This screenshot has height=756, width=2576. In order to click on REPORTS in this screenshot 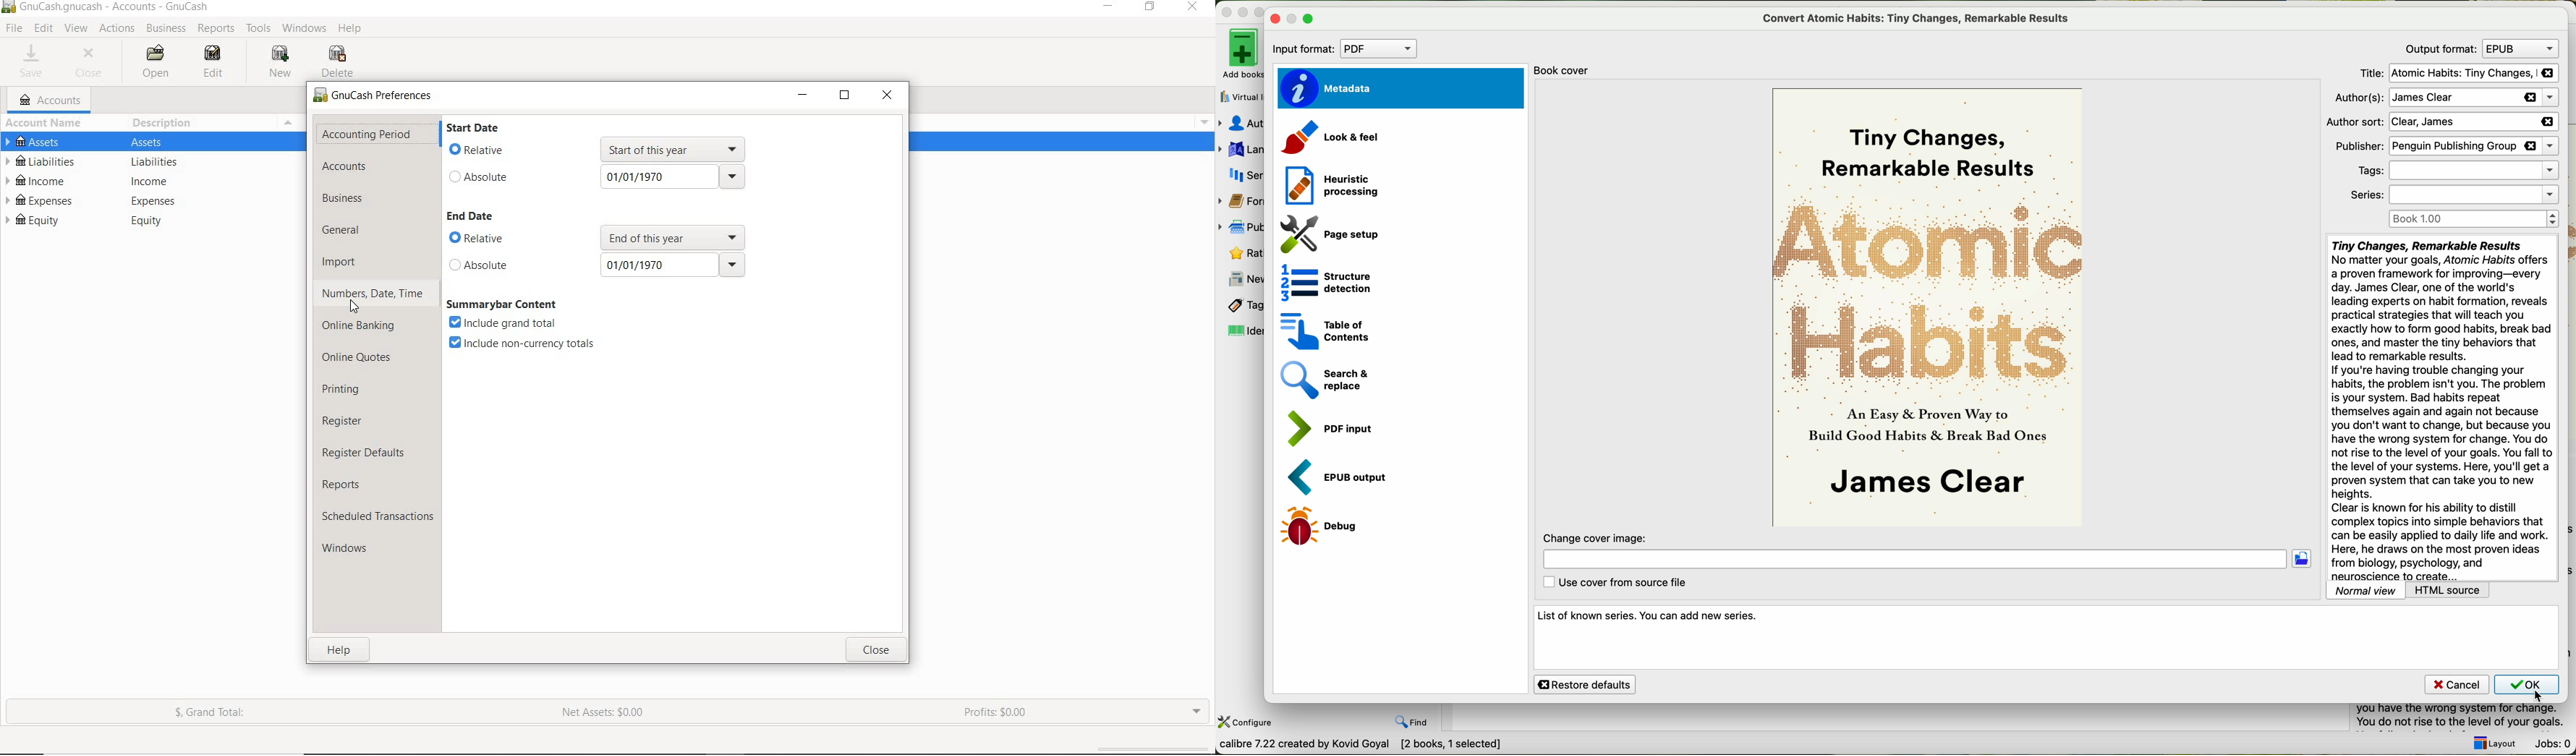, I will do `click(216, 29)`.